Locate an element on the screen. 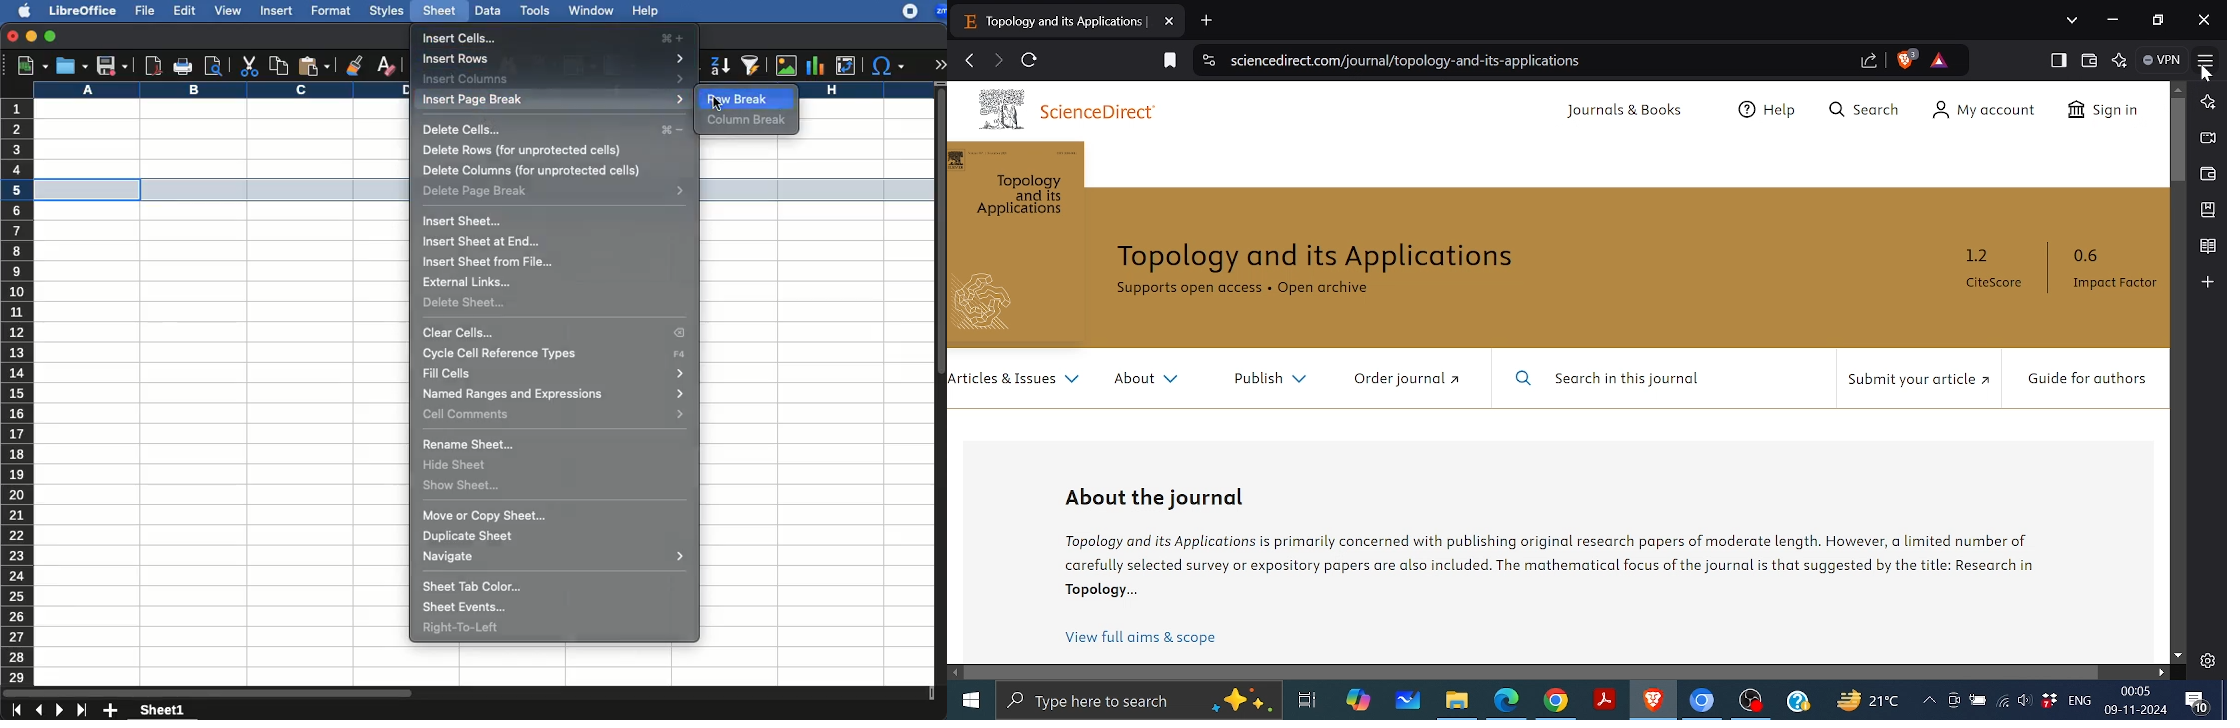 Image resolution: width=2240 pixels, height=728 pixels. minimize is located at coordinates (30, 36).